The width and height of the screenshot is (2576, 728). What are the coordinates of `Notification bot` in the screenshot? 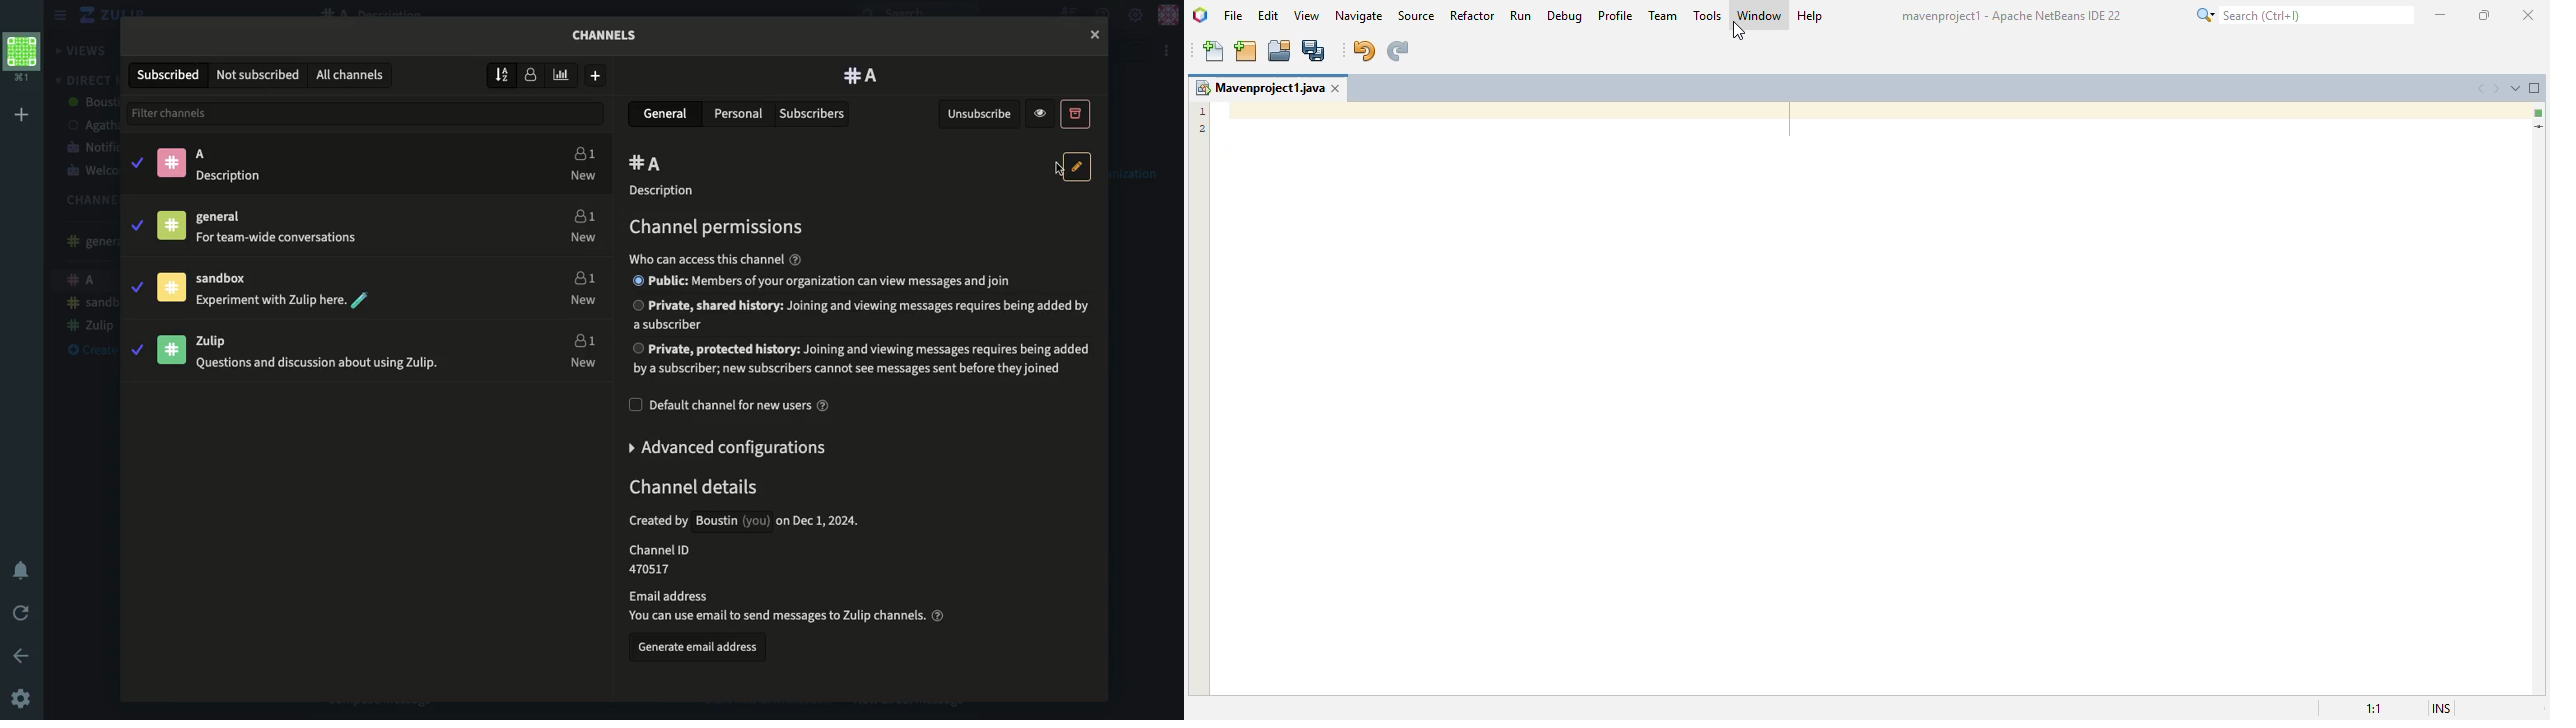 It's located at (91, 147).